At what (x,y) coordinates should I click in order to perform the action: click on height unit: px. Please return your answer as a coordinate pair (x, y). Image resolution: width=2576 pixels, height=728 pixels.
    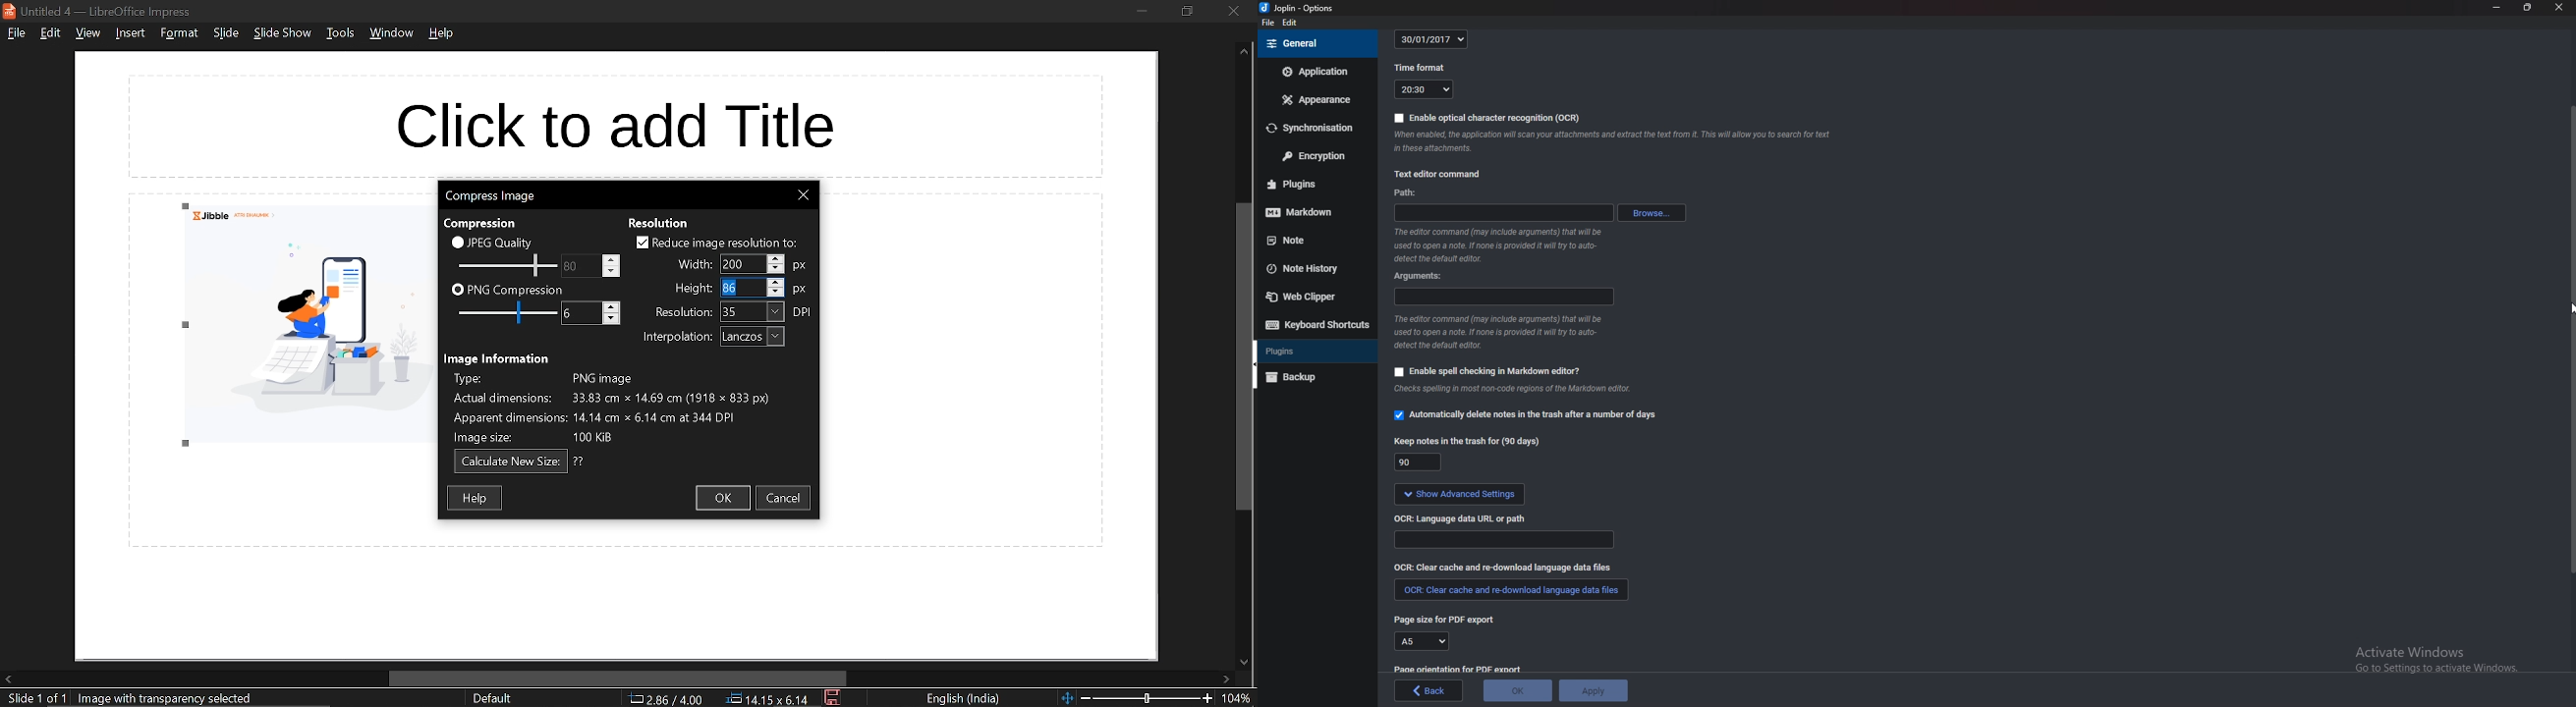
    Looking at the image, I should click on (801, 291).